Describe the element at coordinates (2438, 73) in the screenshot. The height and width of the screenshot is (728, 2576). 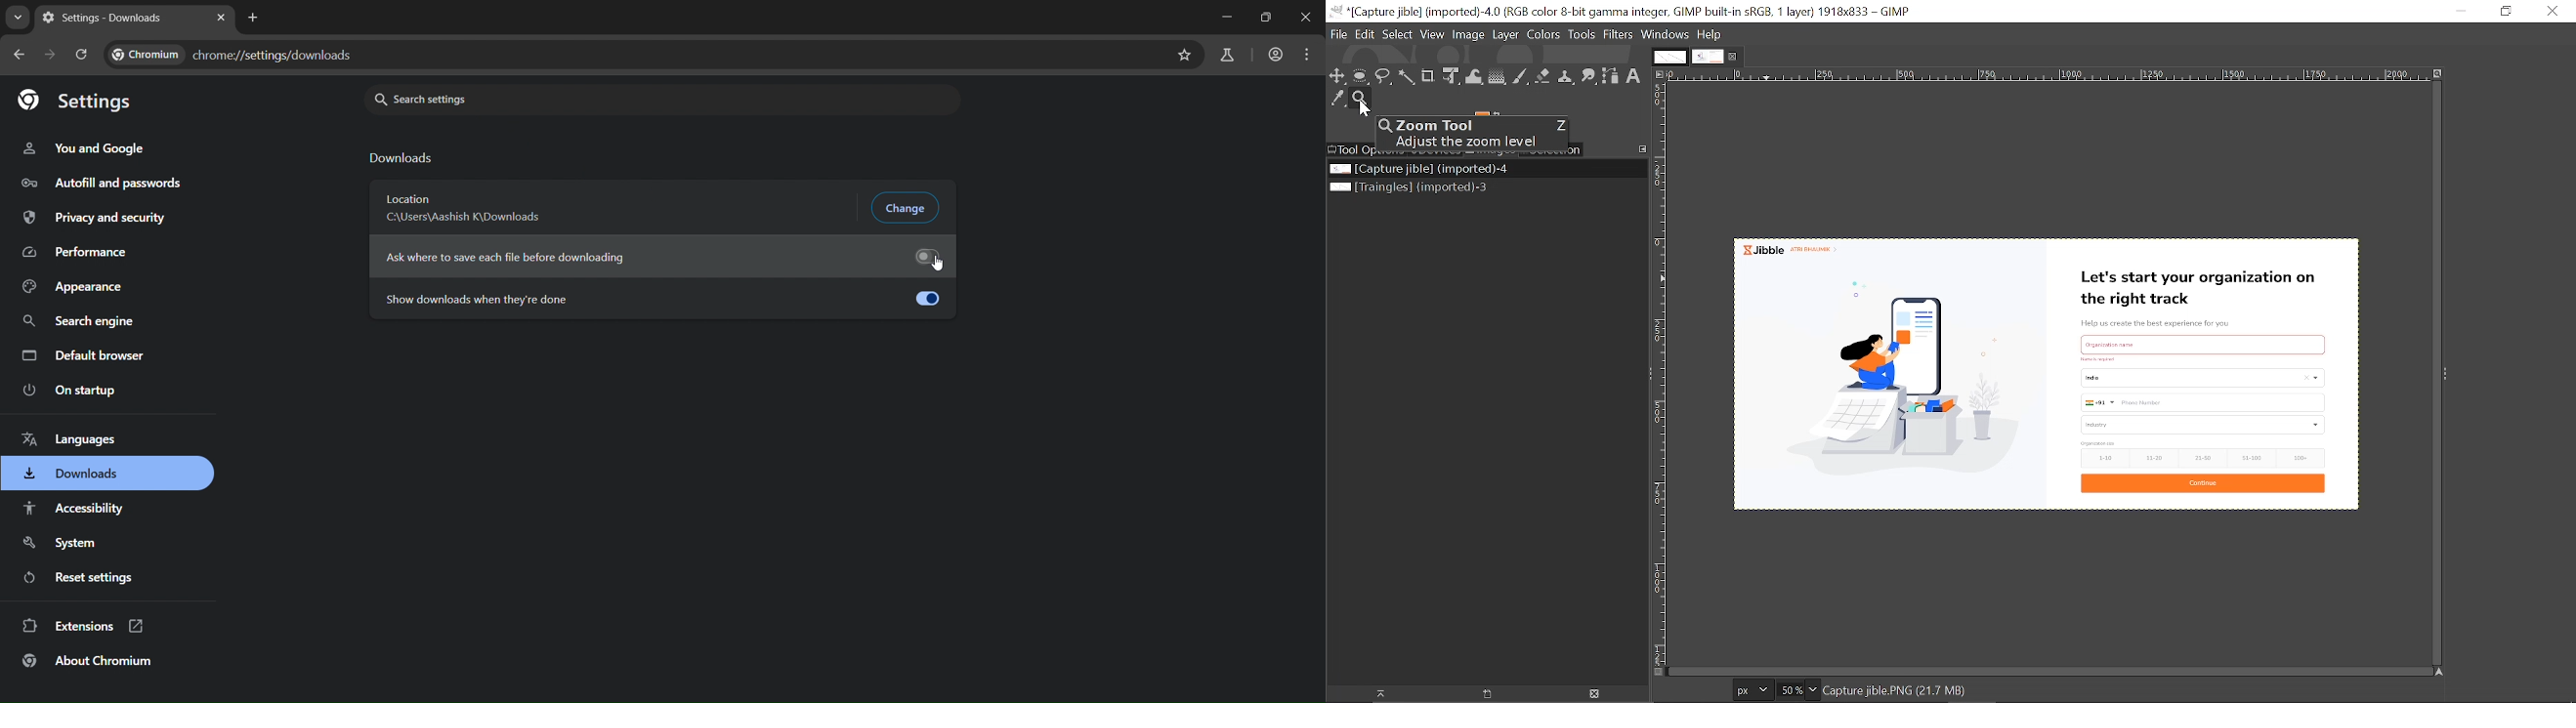
I see `Zoom image when window size changes` at that location.